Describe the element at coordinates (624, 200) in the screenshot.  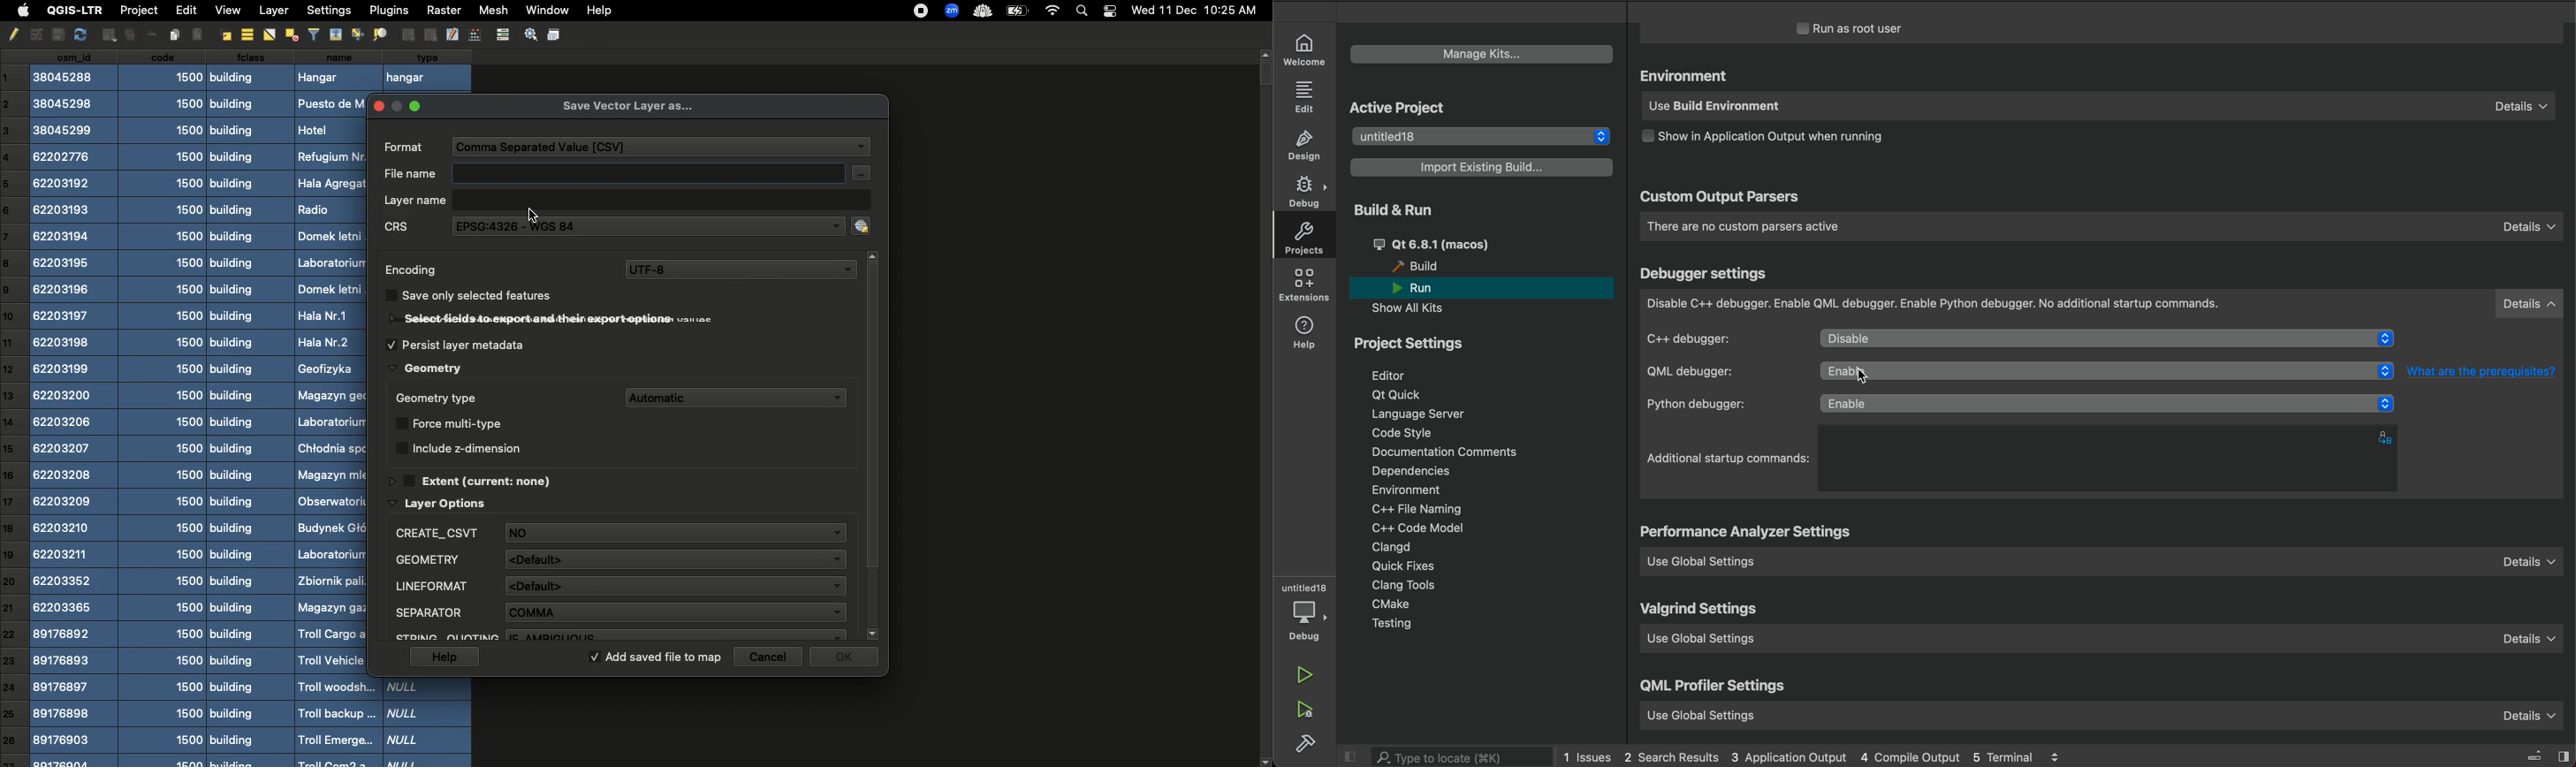
I see `Layer name` at that location.